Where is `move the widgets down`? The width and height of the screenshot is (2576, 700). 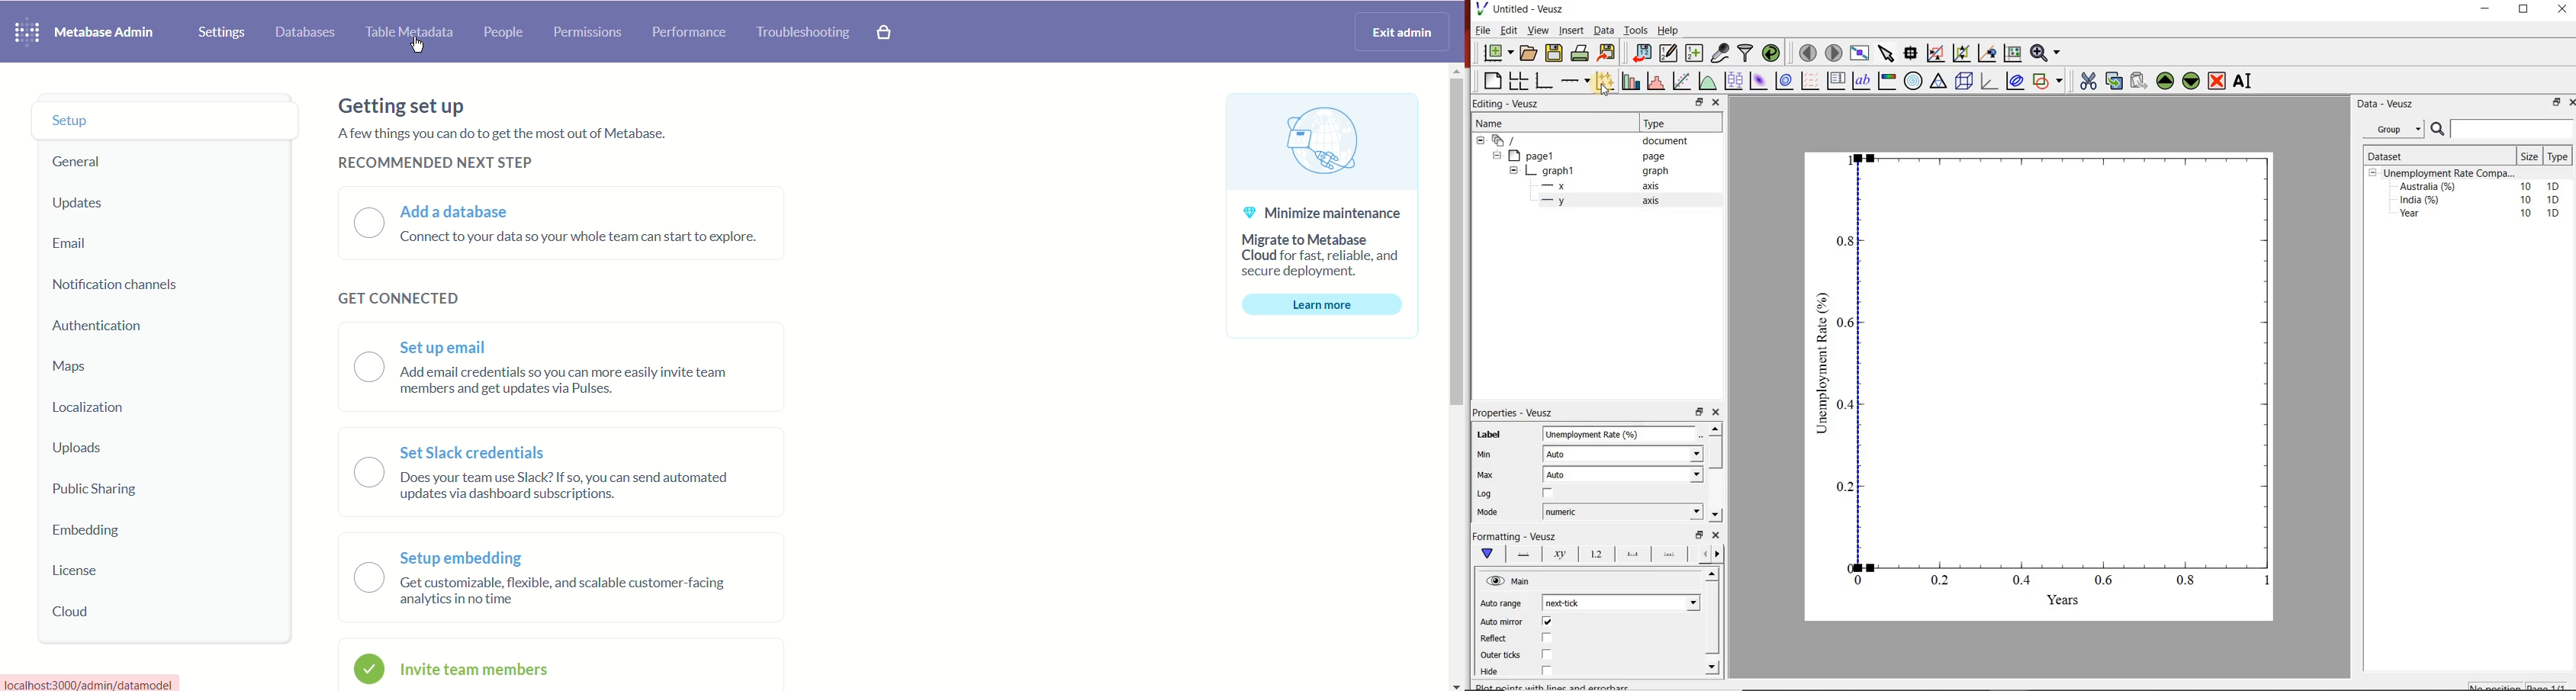
move the widgets down is located at coordinates (2190, 81).